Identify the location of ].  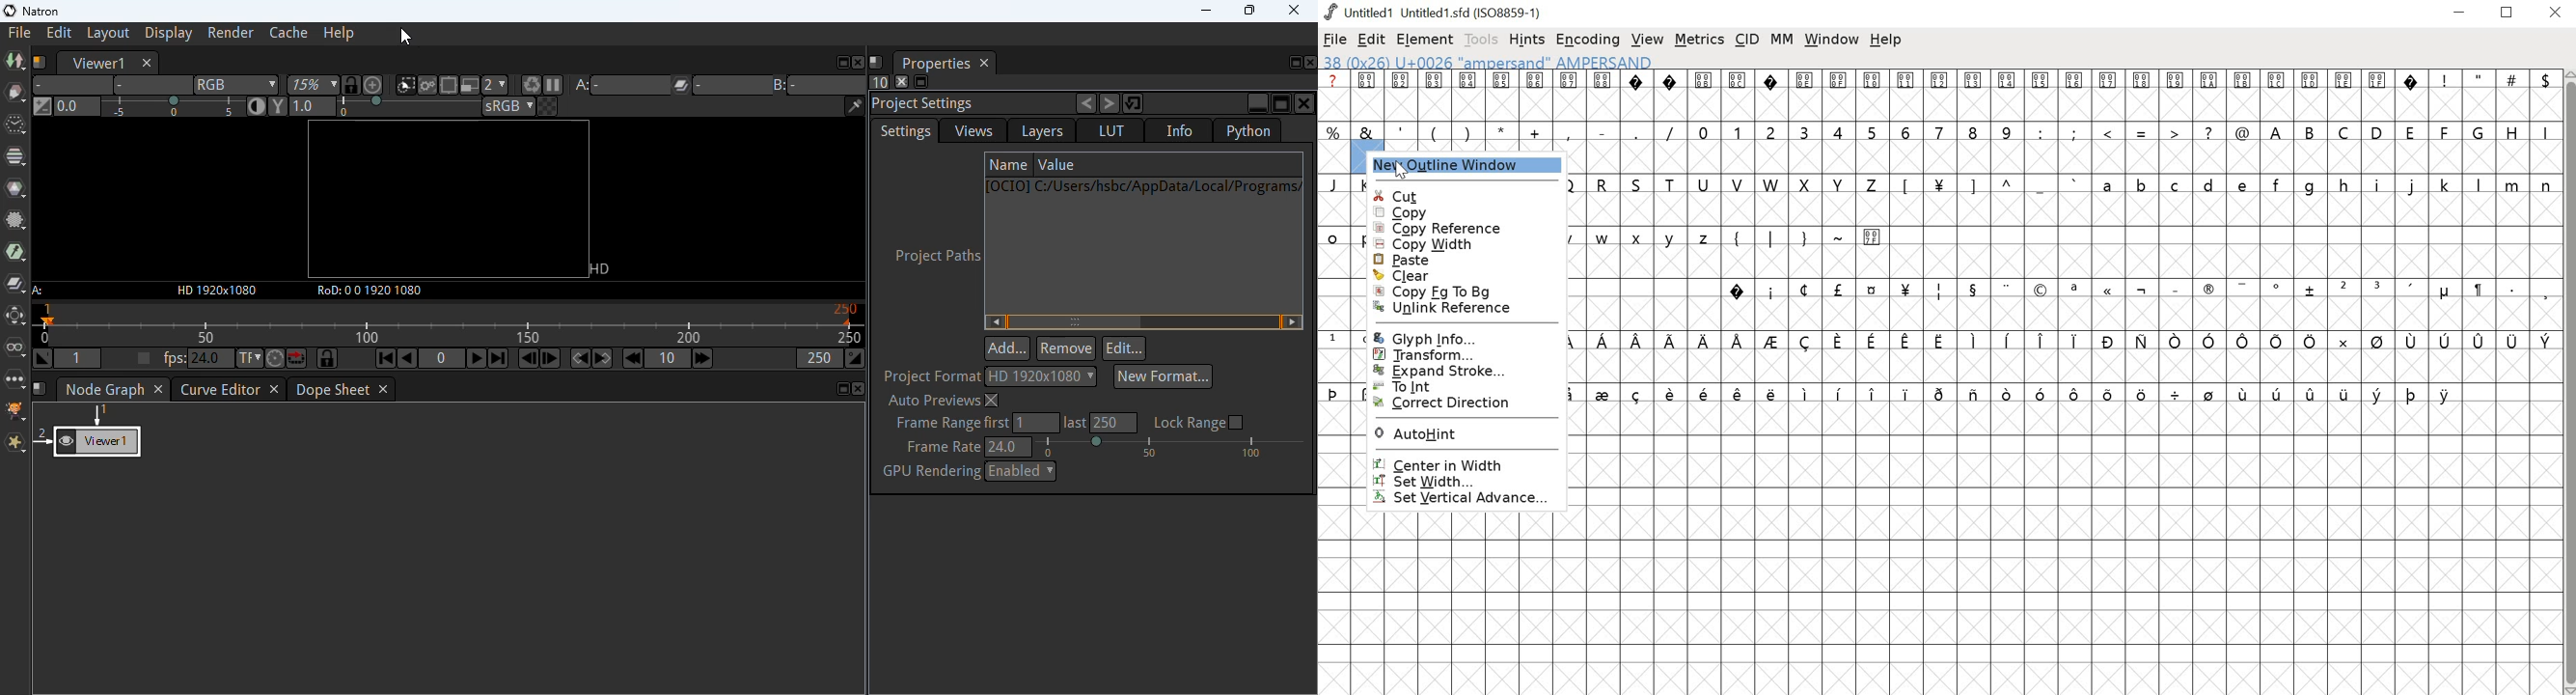
(1974, 184).